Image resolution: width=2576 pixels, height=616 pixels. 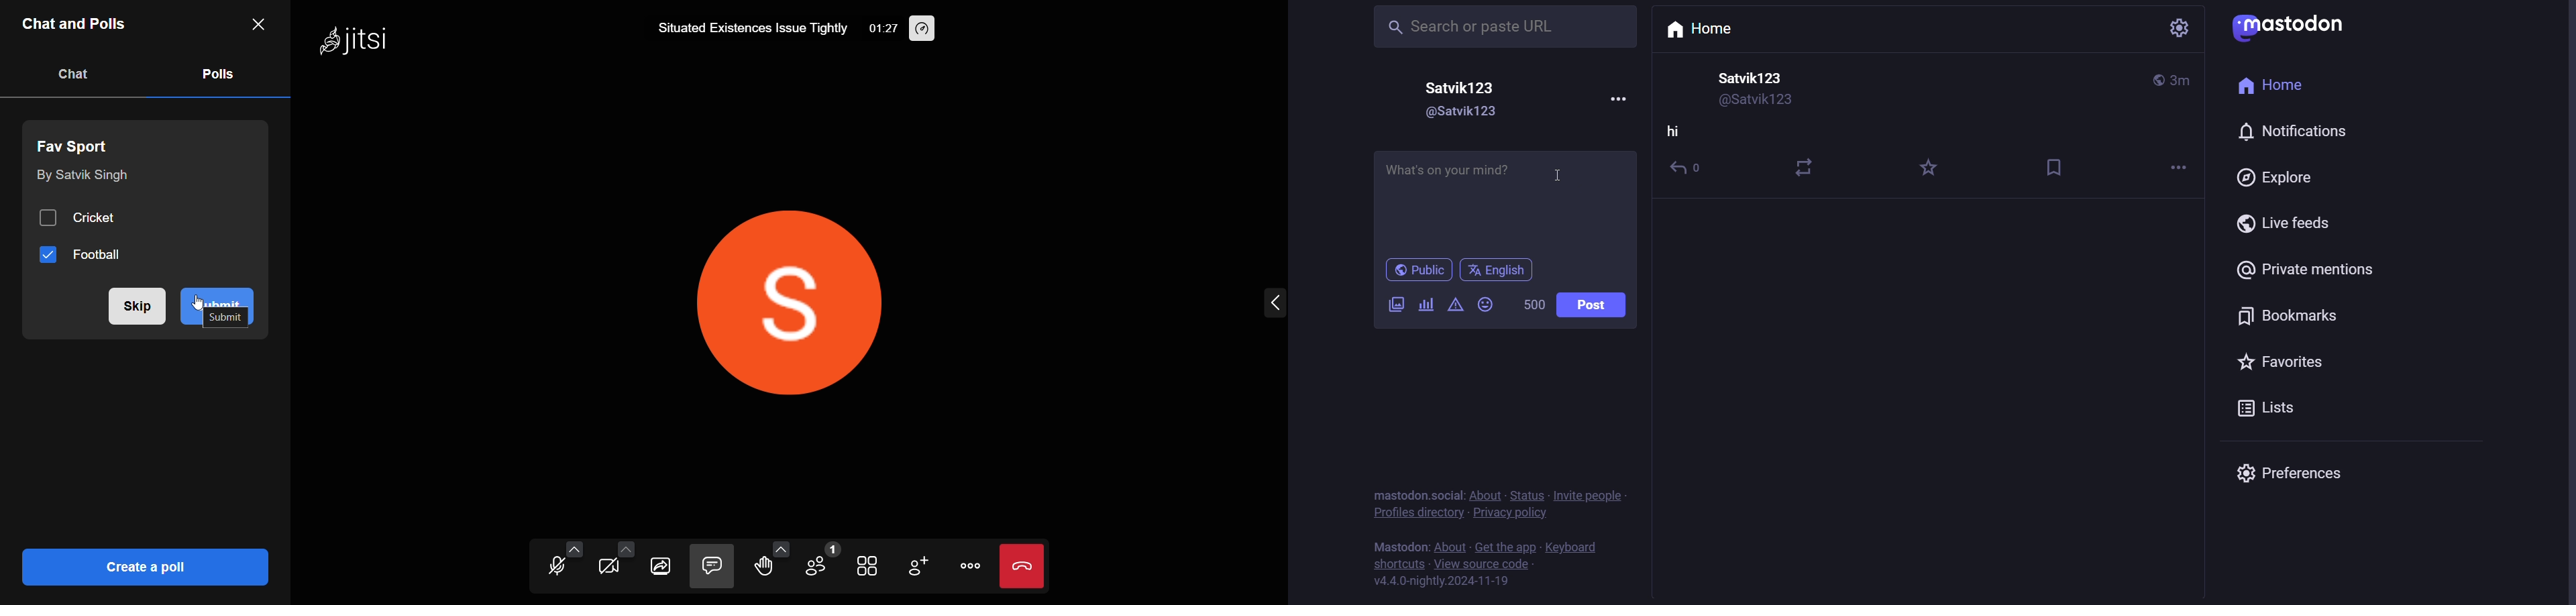 What do you see at coordinates (1527, 496) in the screenshot?
I see `status` at bounding box center [1527, 496].